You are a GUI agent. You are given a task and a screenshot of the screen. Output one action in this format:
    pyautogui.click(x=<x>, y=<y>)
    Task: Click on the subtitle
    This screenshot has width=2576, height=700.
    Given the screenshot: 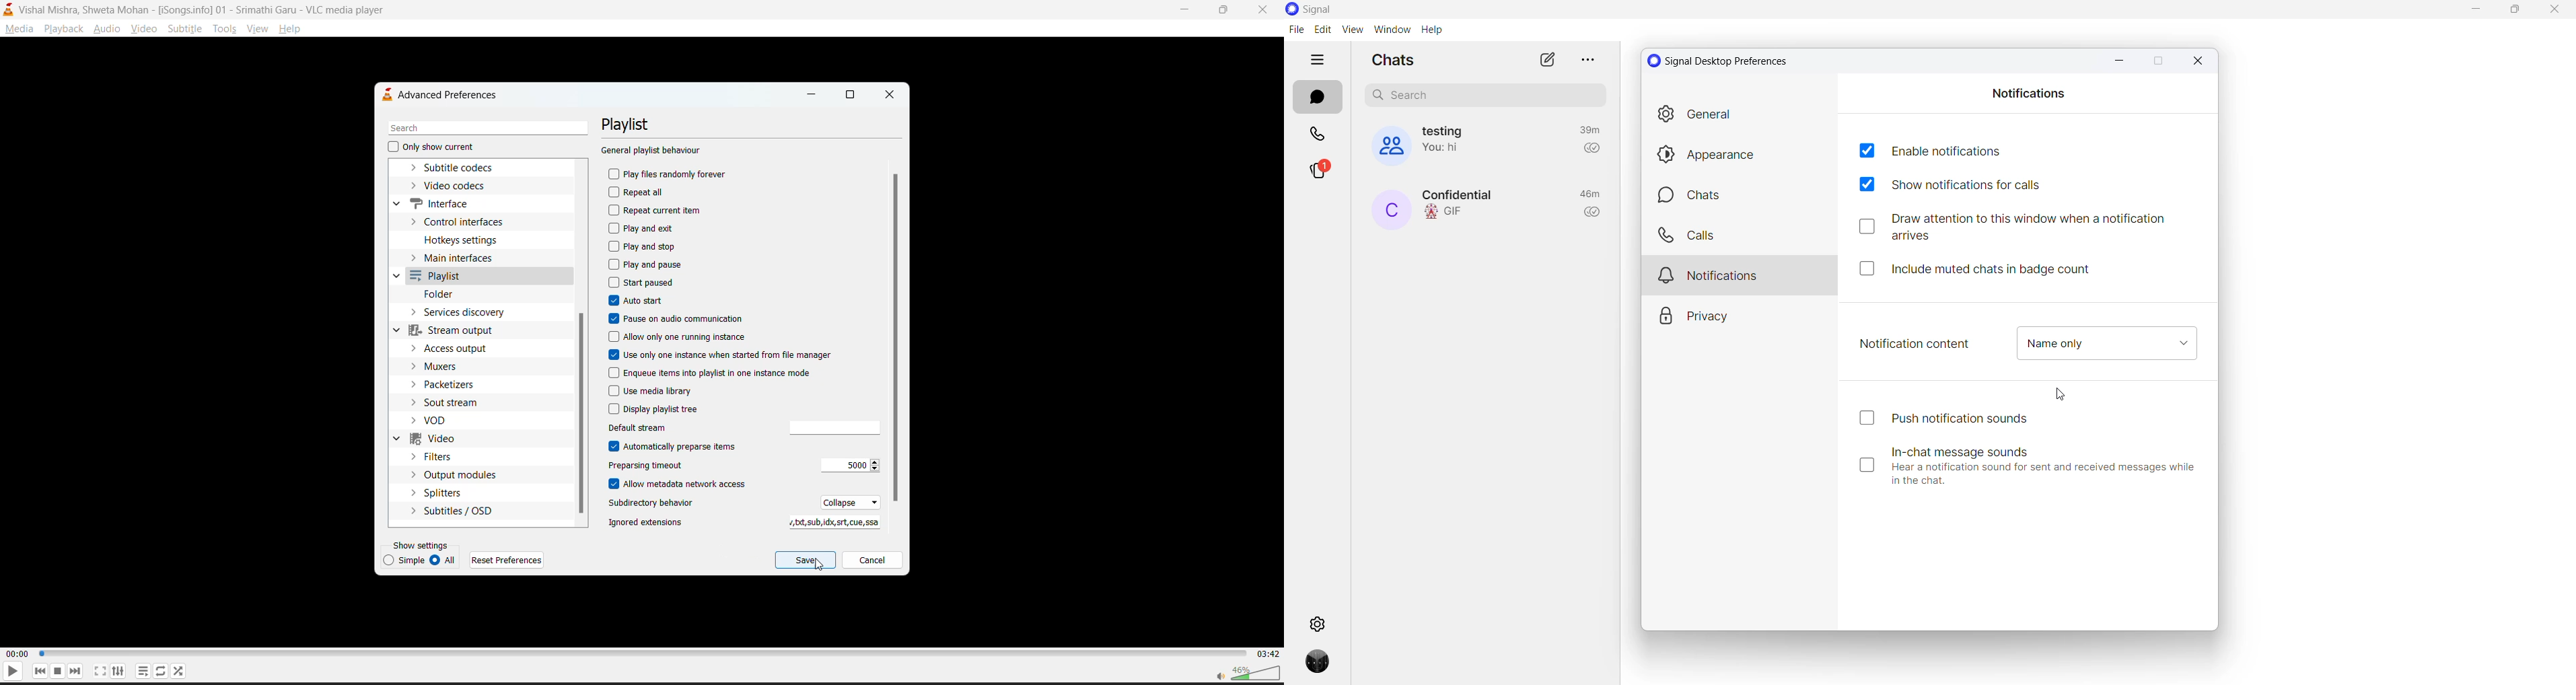 What is the action you would take?
    pyautogui.click(x=185, y=30)
    